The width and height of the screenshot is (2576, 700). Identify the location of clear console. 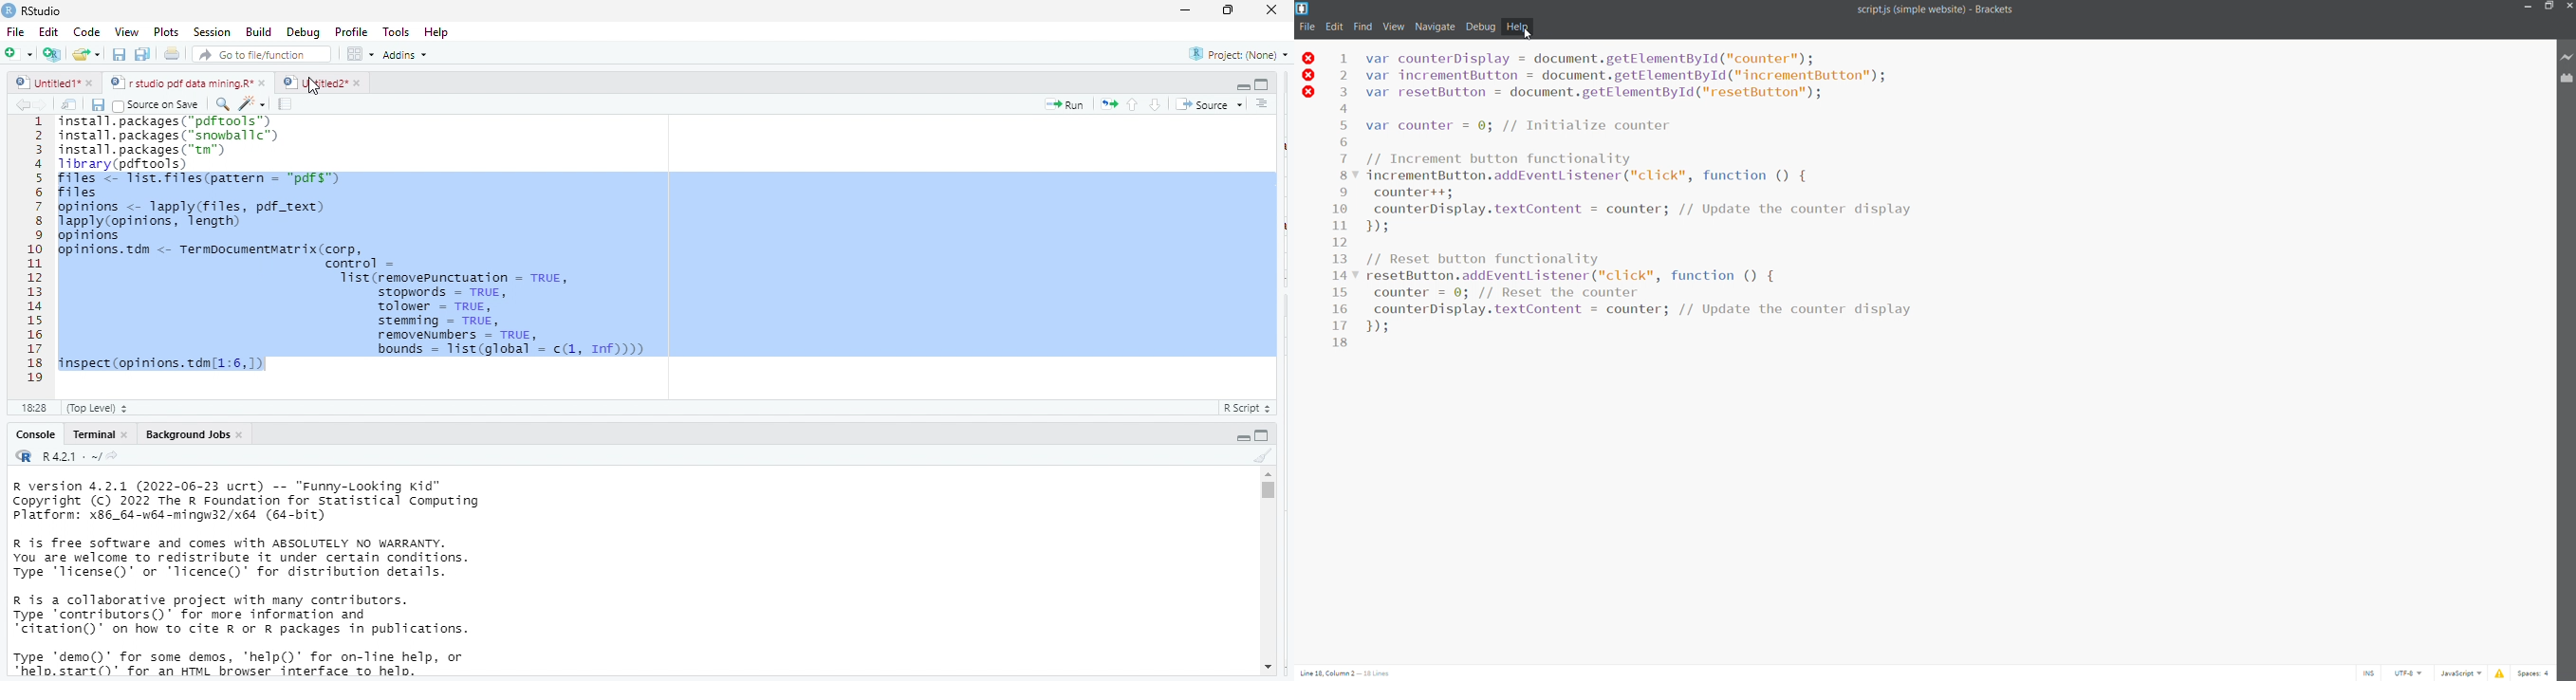
(1262, 453).